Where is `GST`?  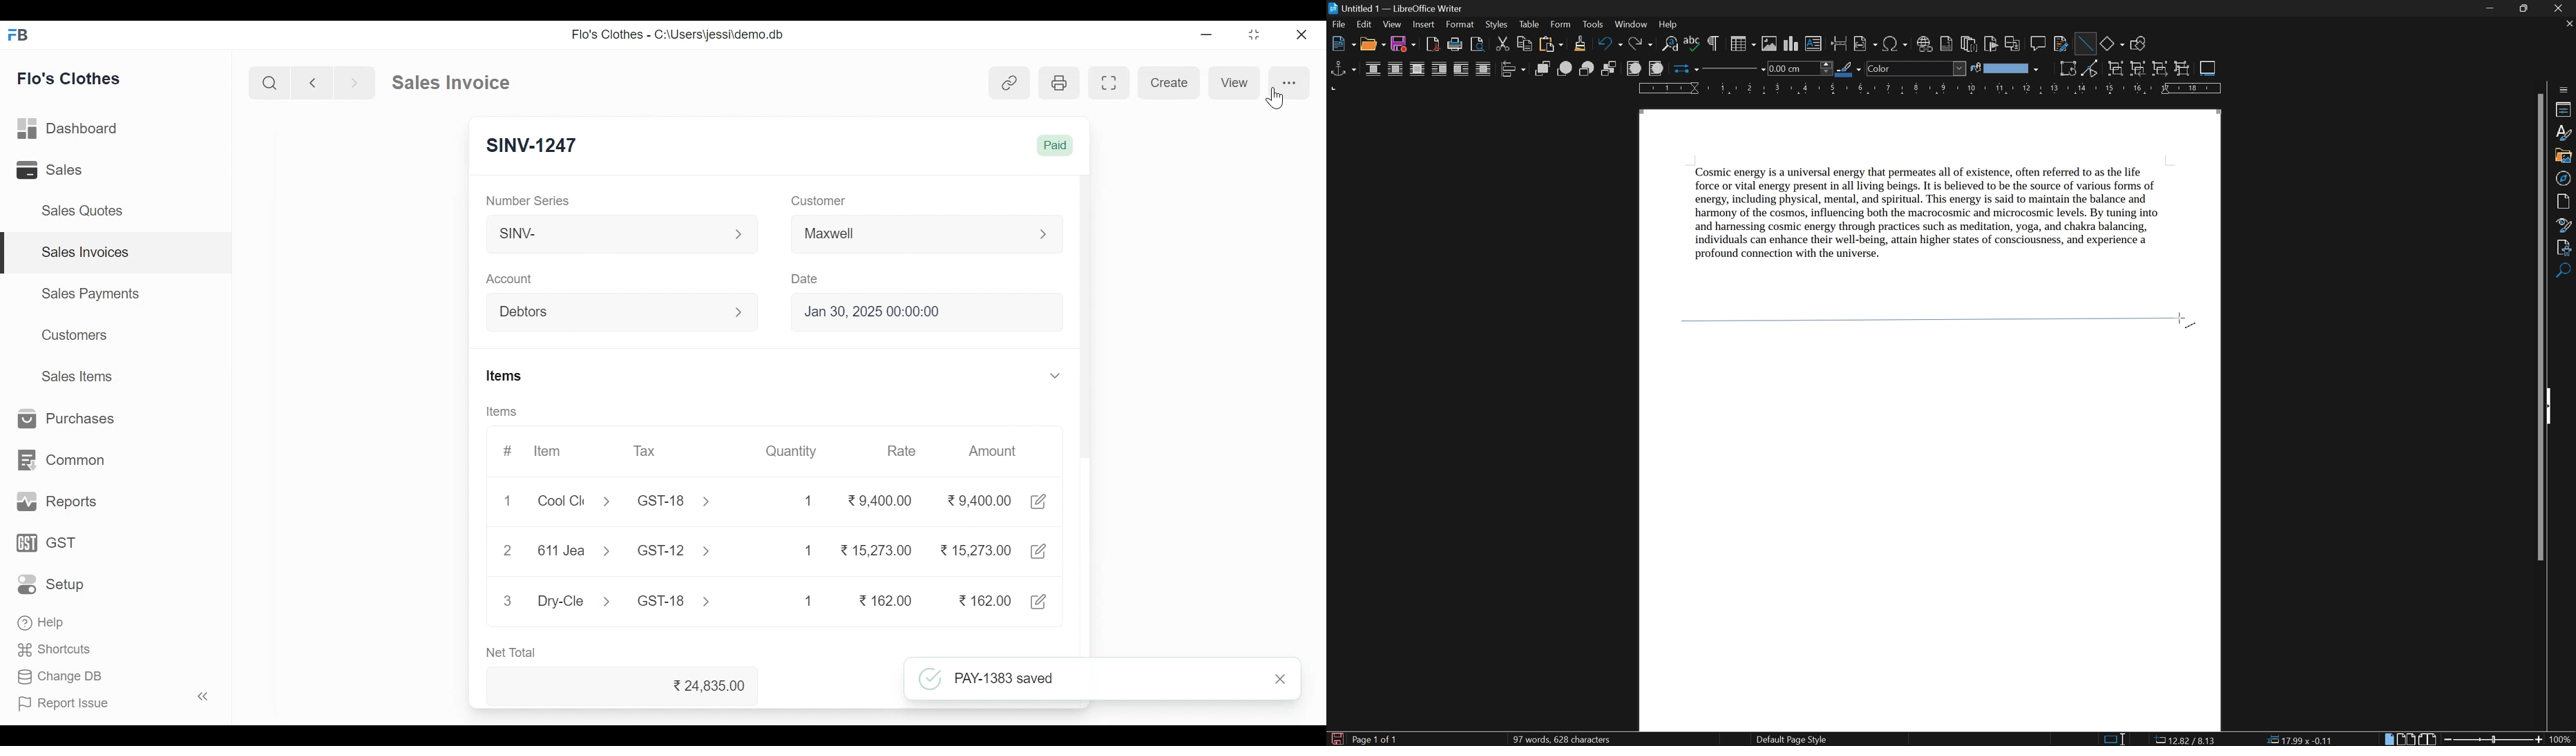 GST is located at coordinates (46, 544).